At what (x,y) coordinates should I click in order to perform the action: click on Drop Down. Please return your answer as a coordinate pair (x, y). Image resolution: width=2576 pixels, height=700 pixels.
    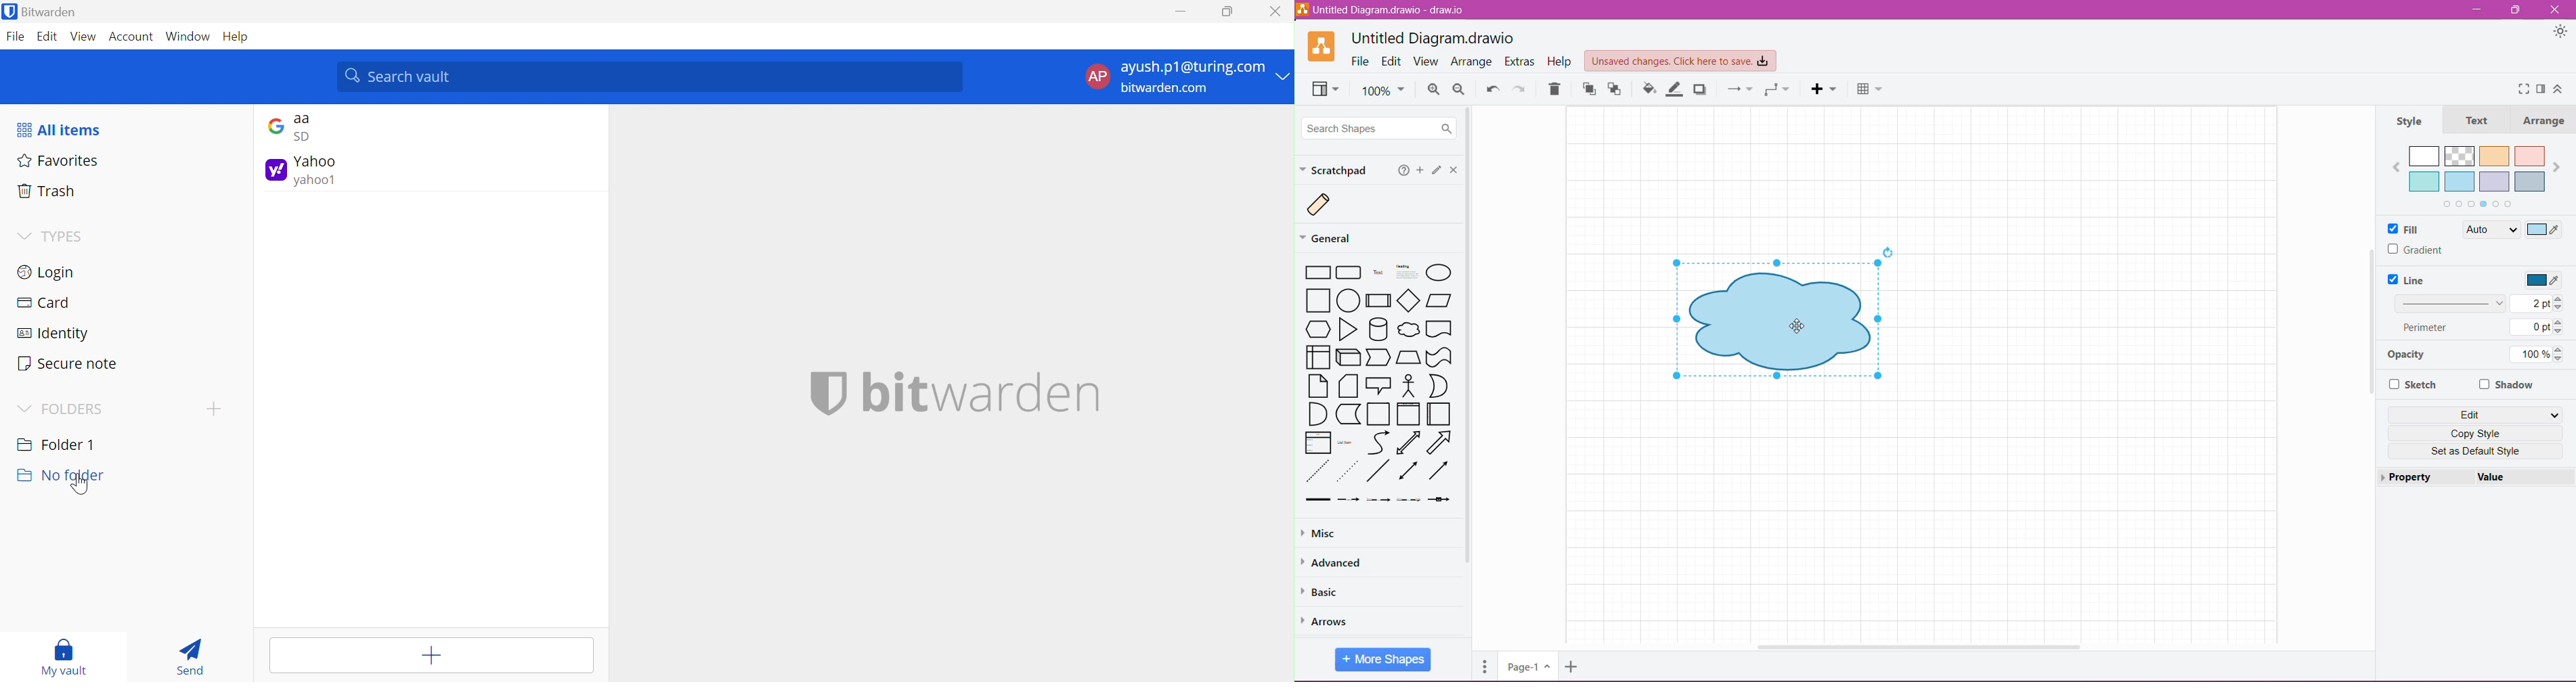
    Looking at the image, I should click on (23, 409).